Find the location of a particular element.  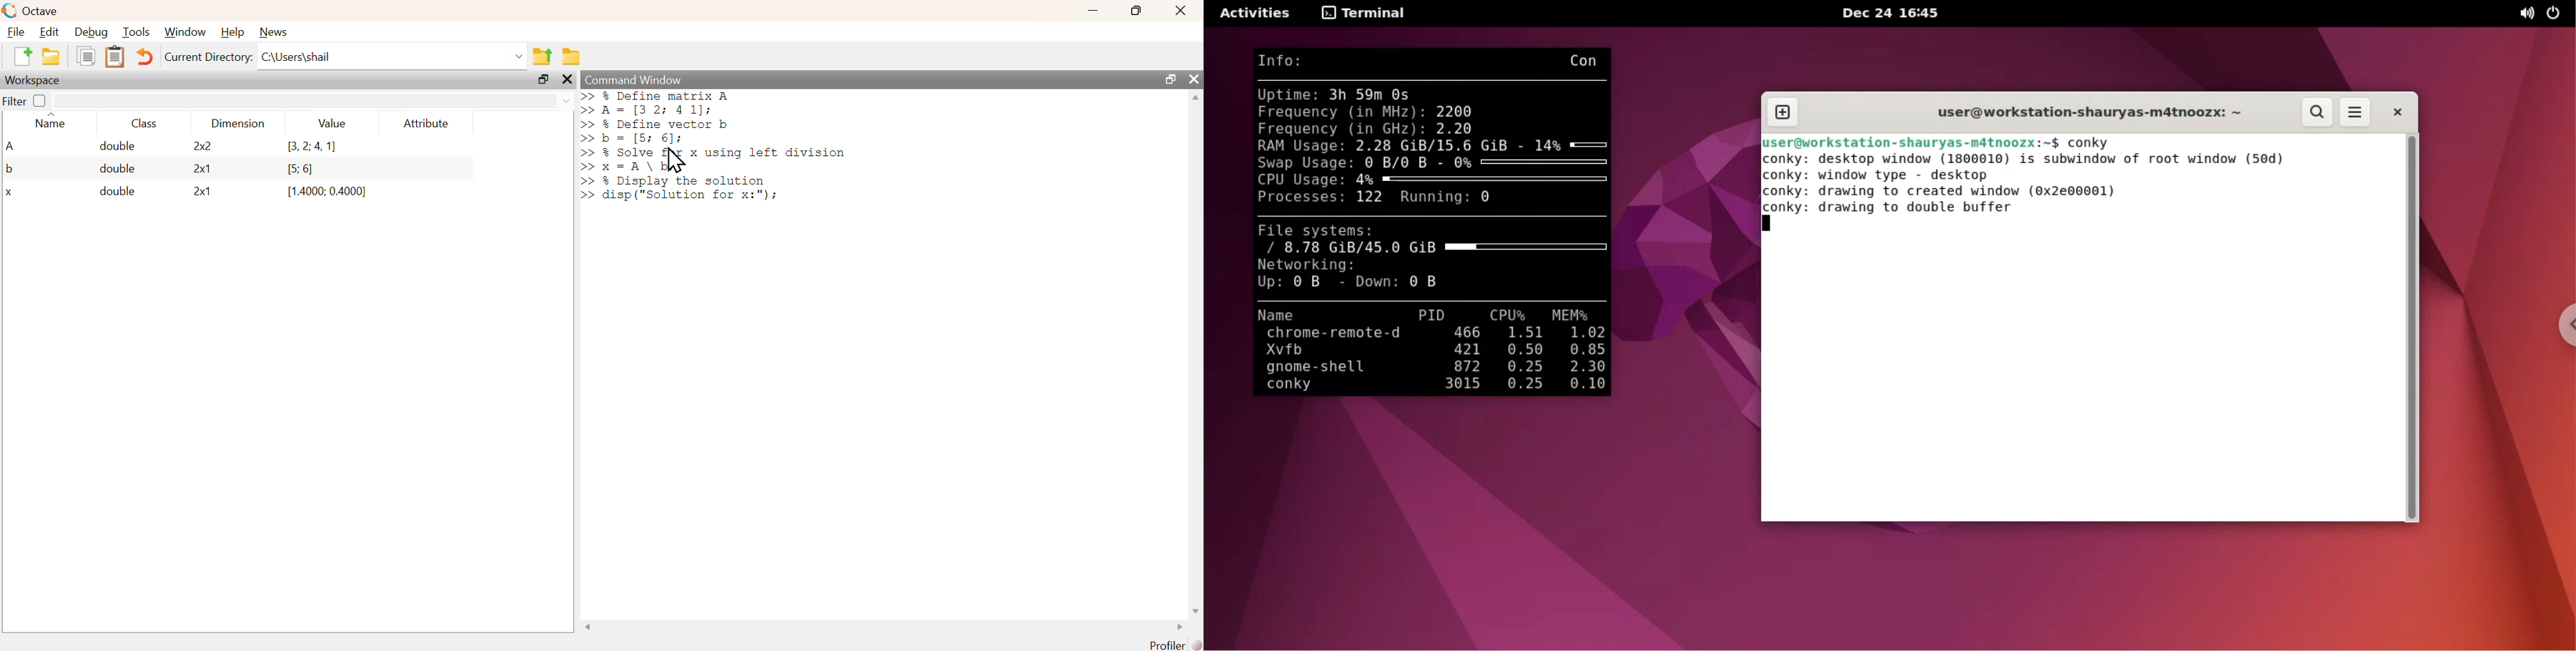

name is located at coordinates (48, 123).